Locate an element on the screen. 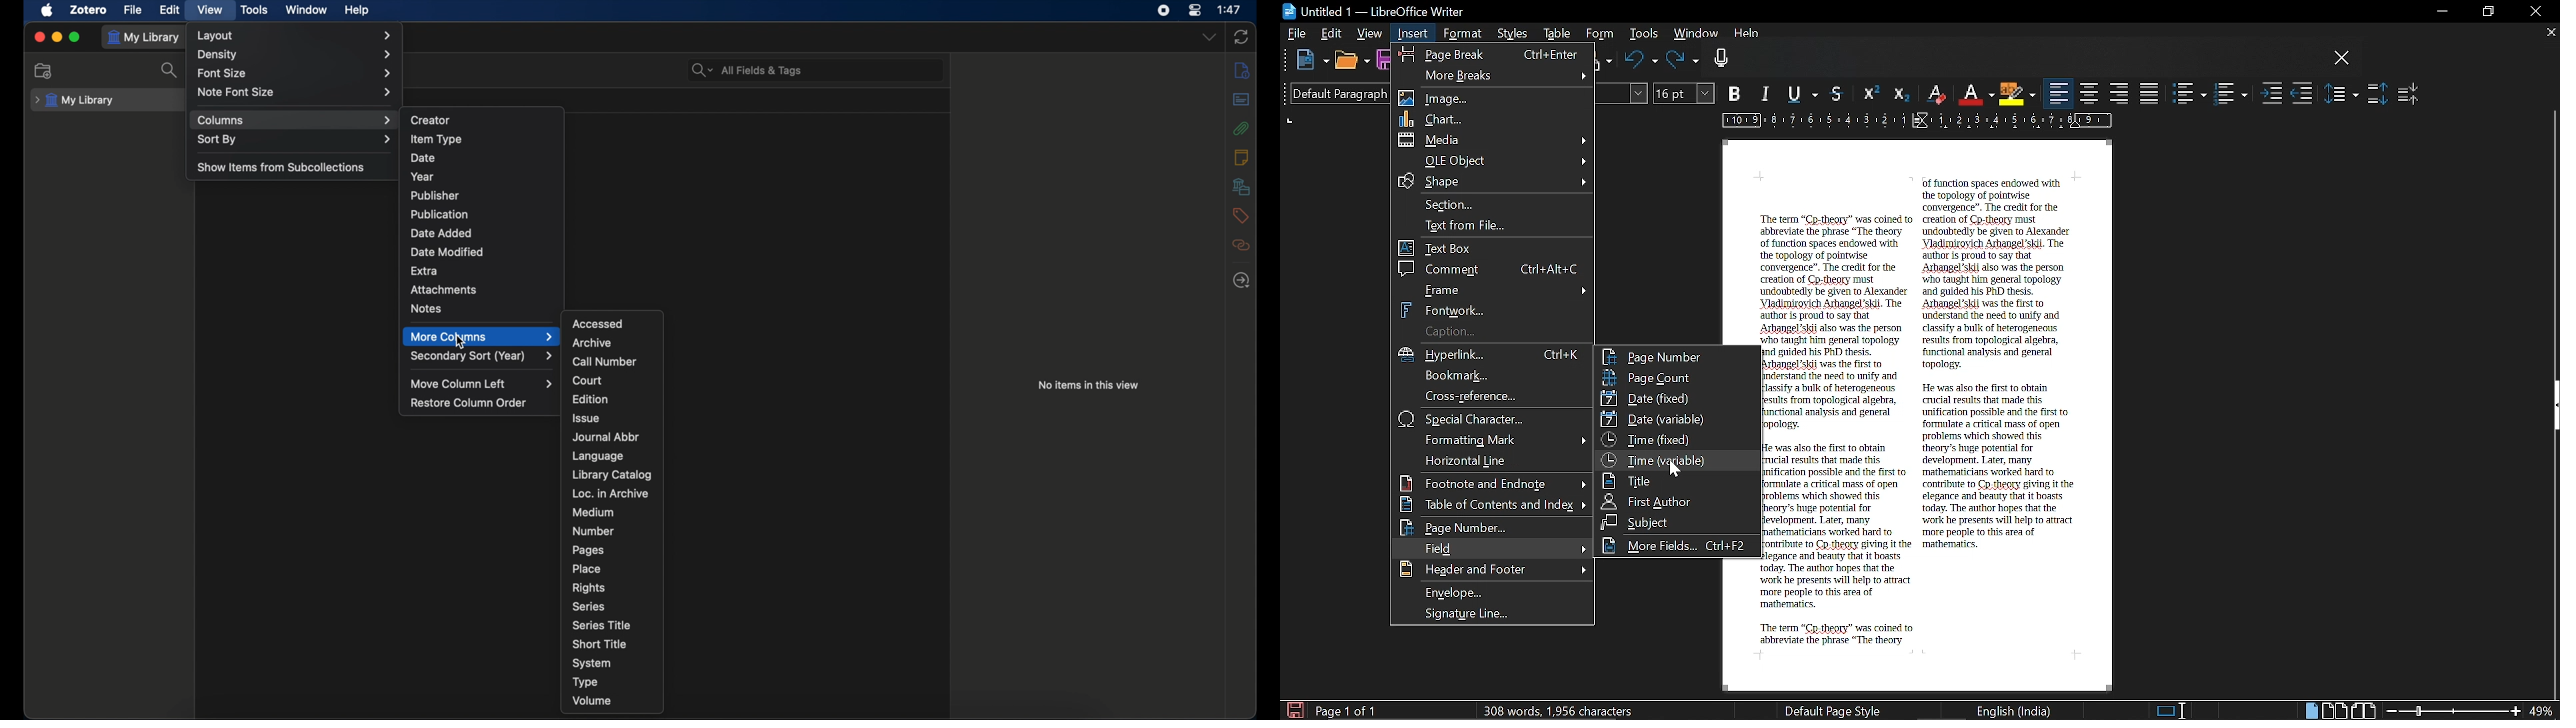 The width and height of the screenshot is (2576, 728). Minimize is located at coordinates (2438, 12).